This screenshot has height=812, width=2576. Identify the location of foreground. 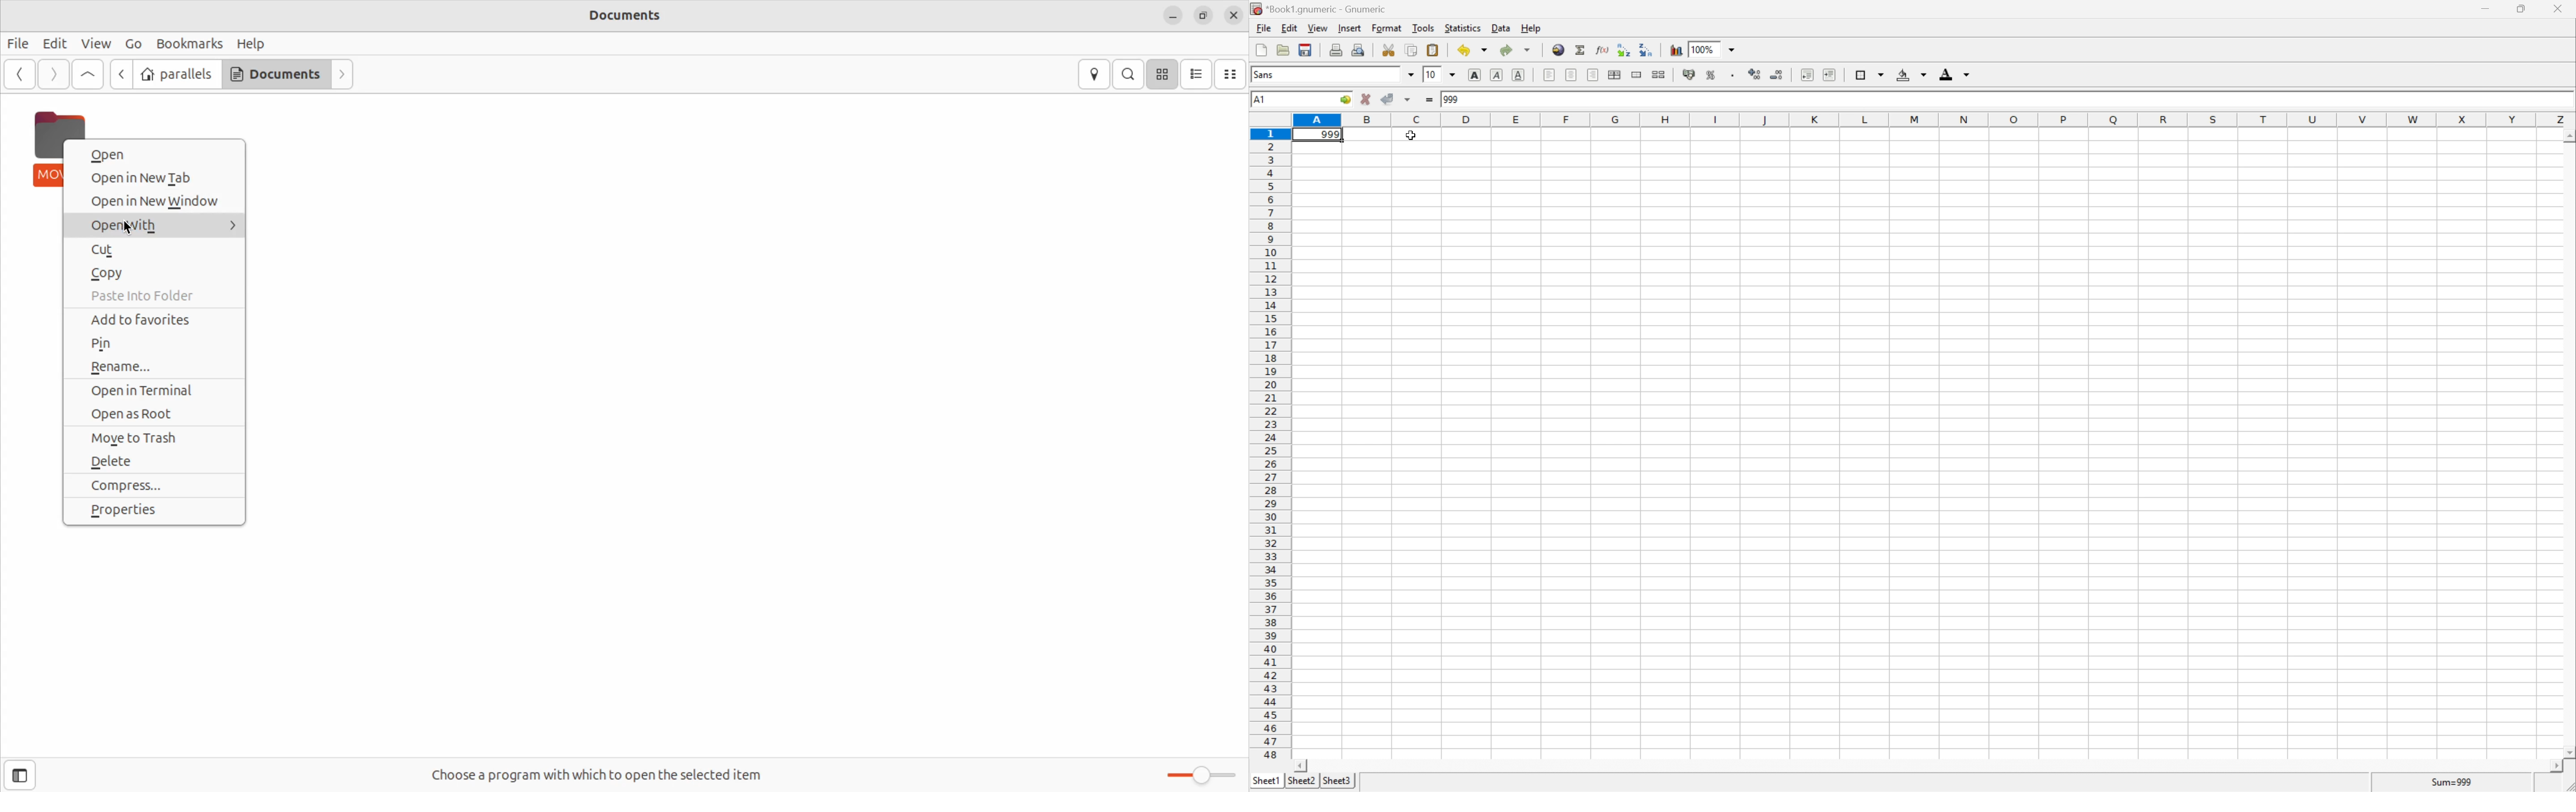
(1955, 74).